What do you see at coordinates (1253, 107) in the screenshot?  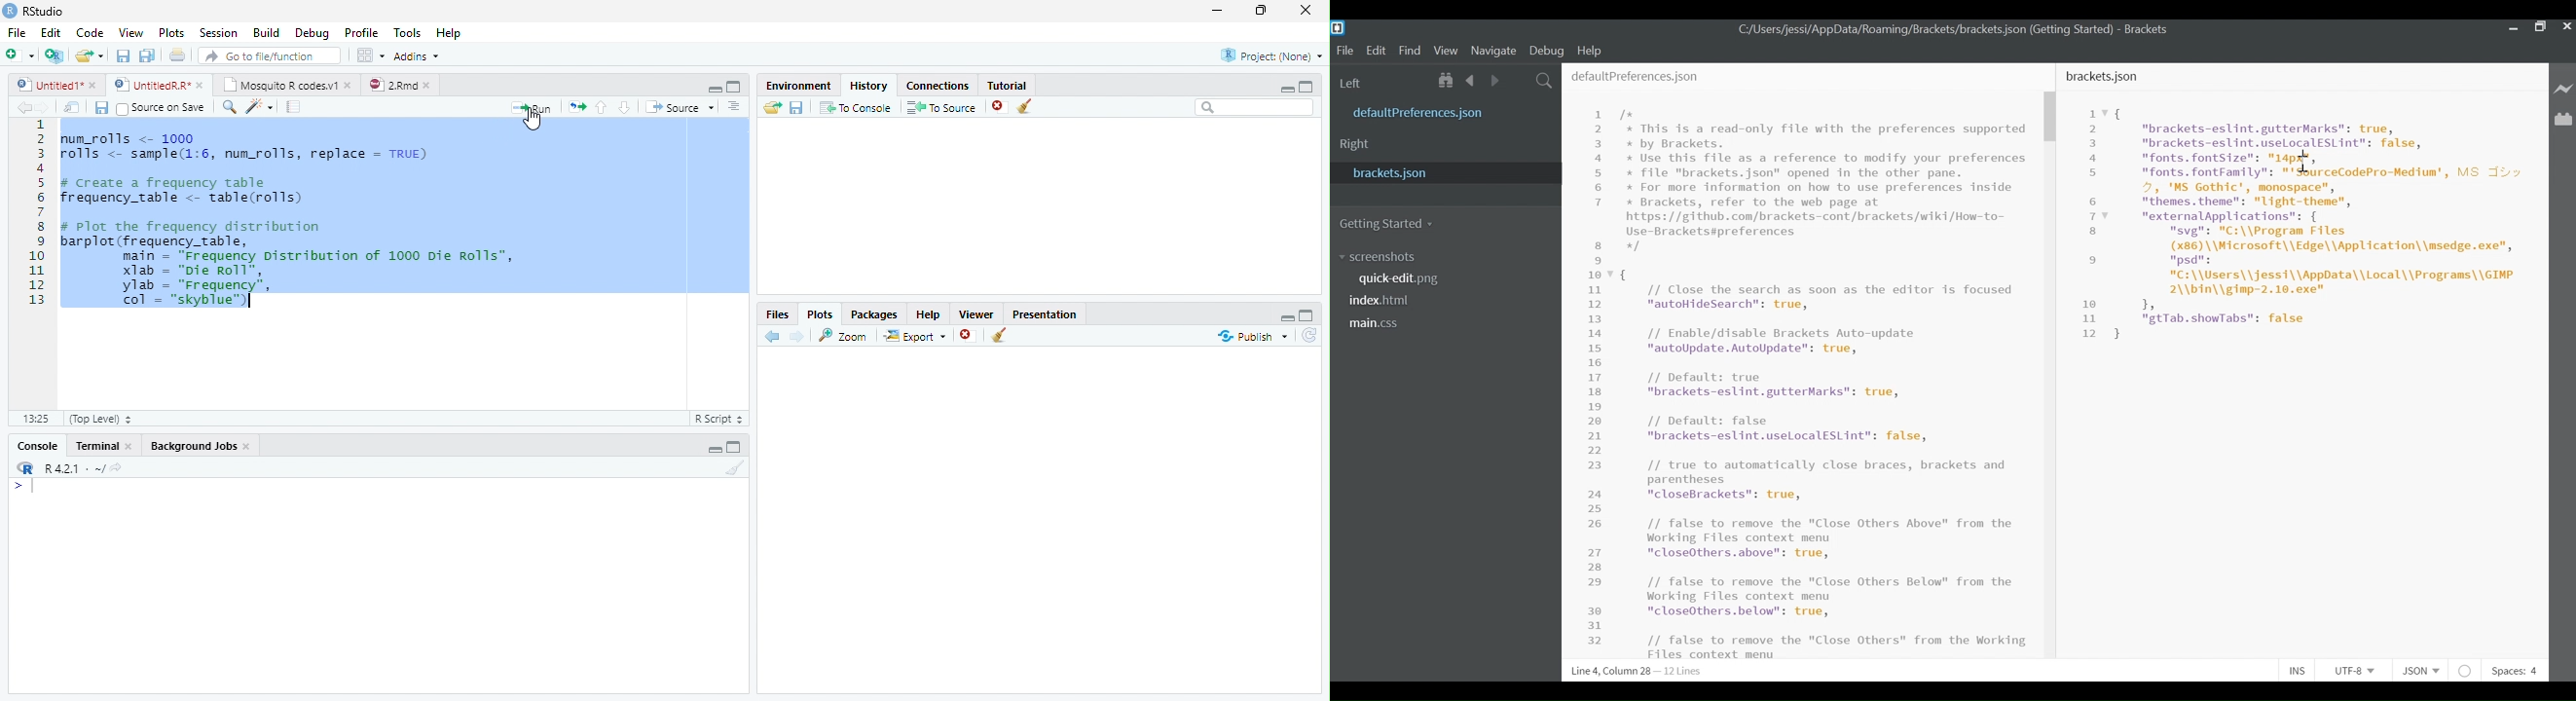 I see `Search` at bounding box center [1253, 107].